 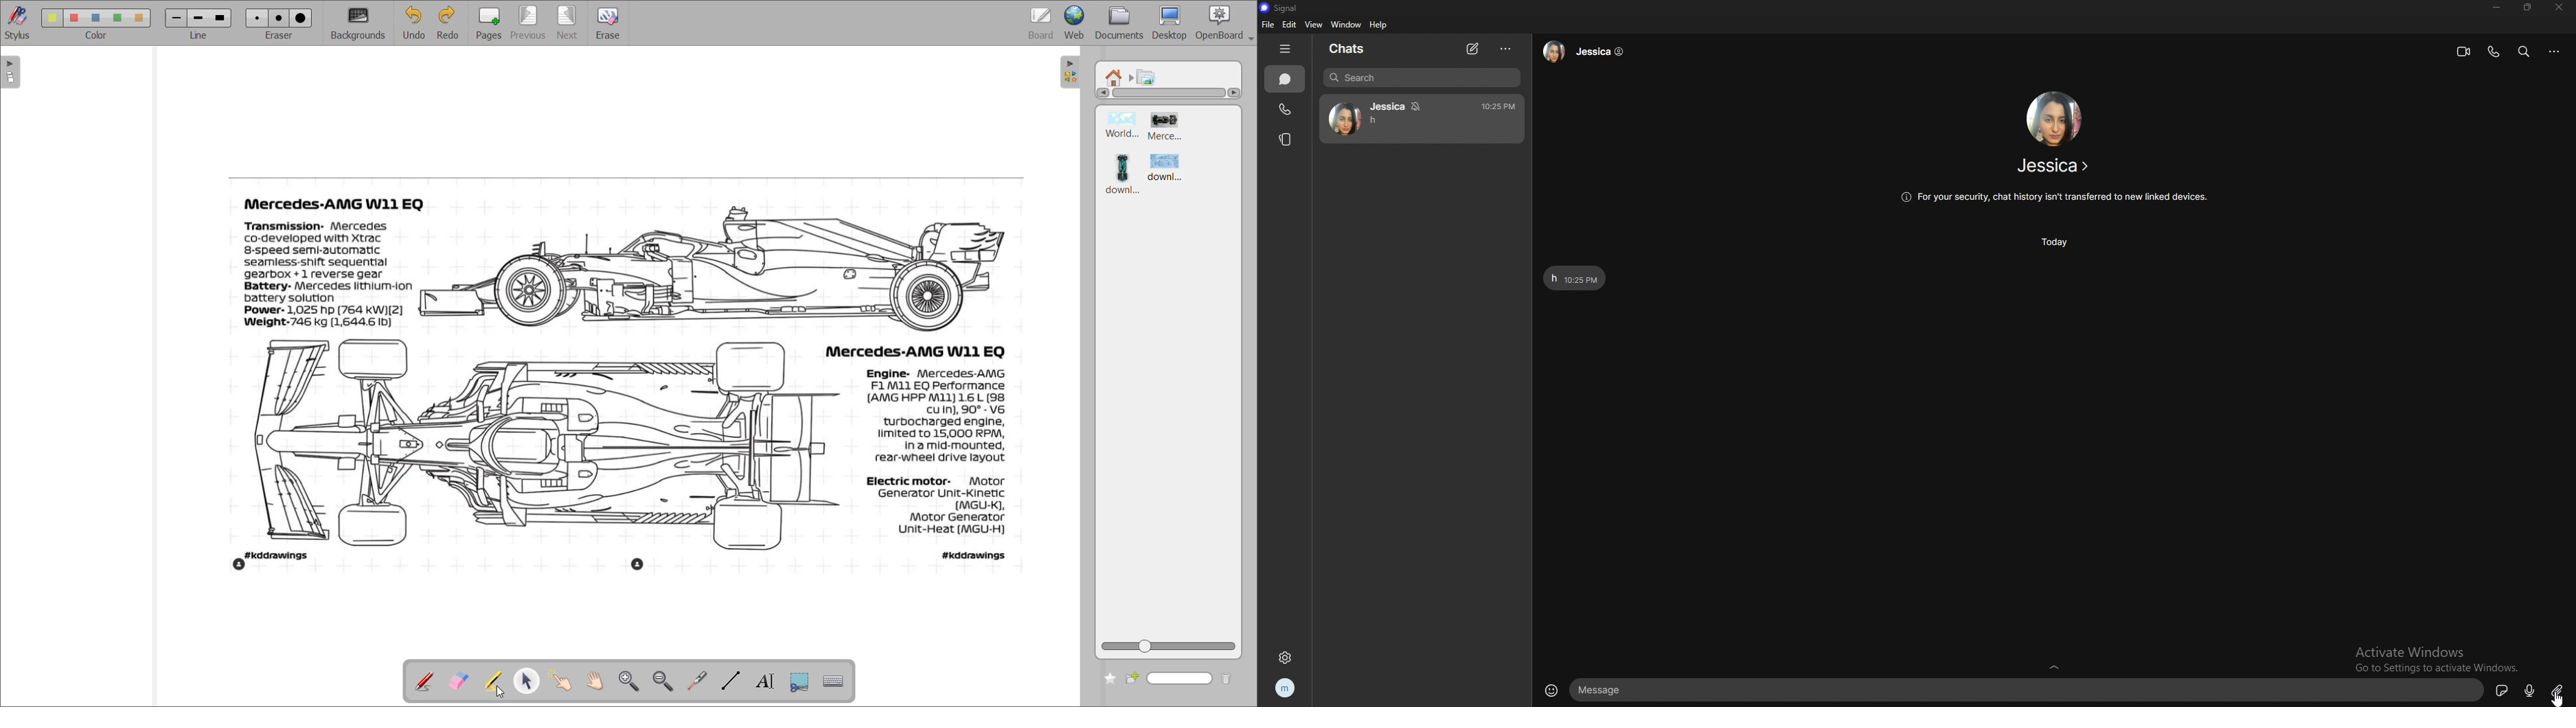 I want to click on contact name, so click(x=2055, y=165).